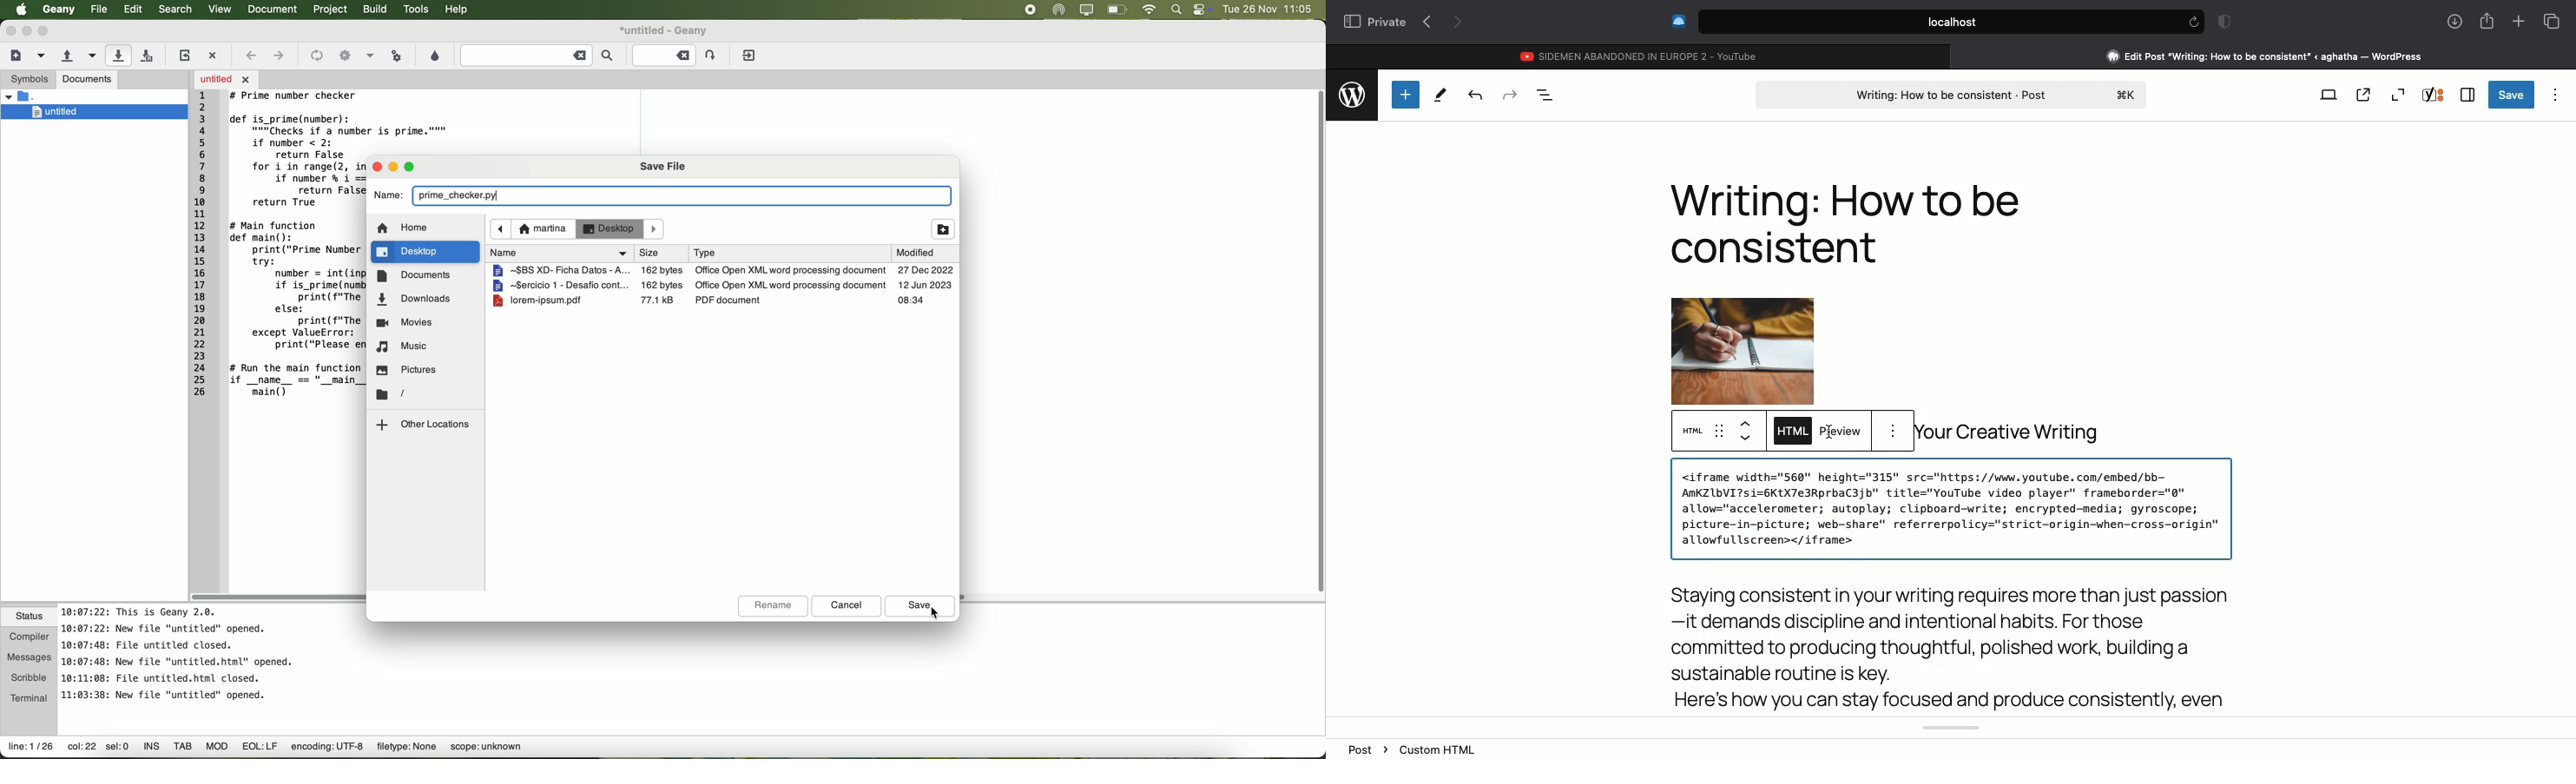 The image size is (2576, 784). Describe the element at coordinates (1546, 95) in the screenshot. I see `Document overview` at that location.